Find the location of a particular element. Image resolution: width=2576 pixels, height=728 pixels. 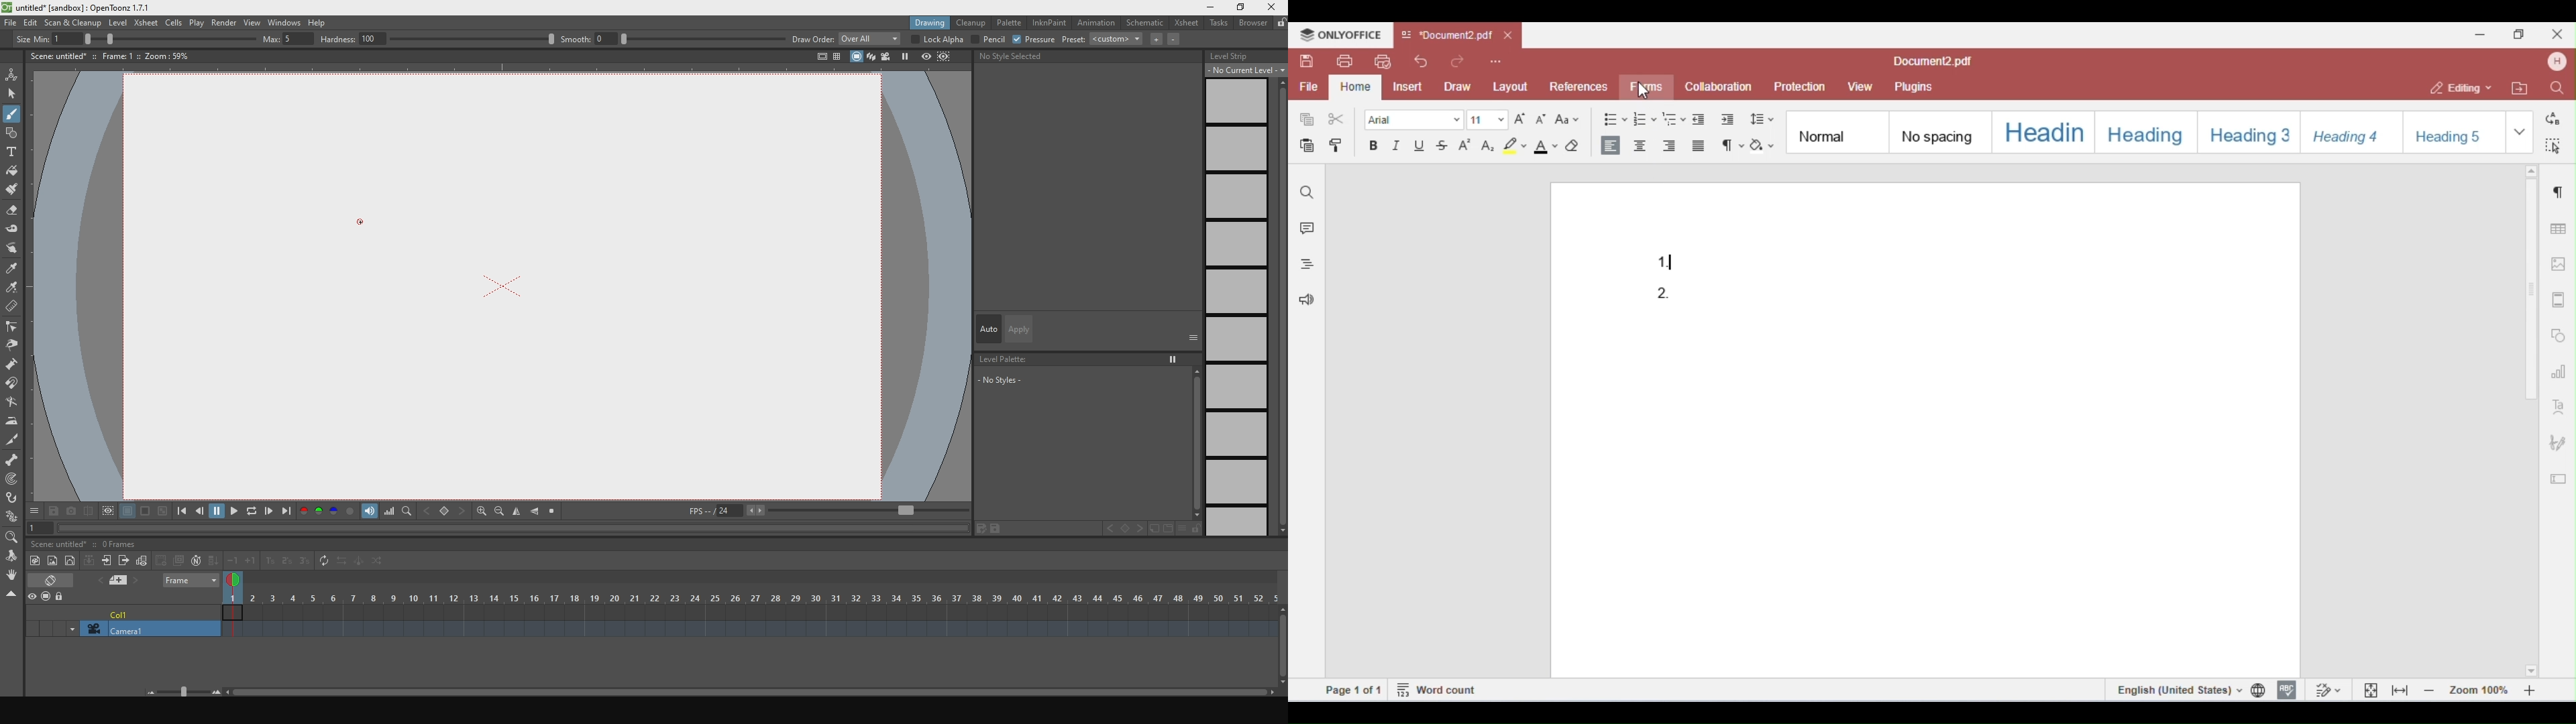

horizontal slider is located at coordinates (712, 692).